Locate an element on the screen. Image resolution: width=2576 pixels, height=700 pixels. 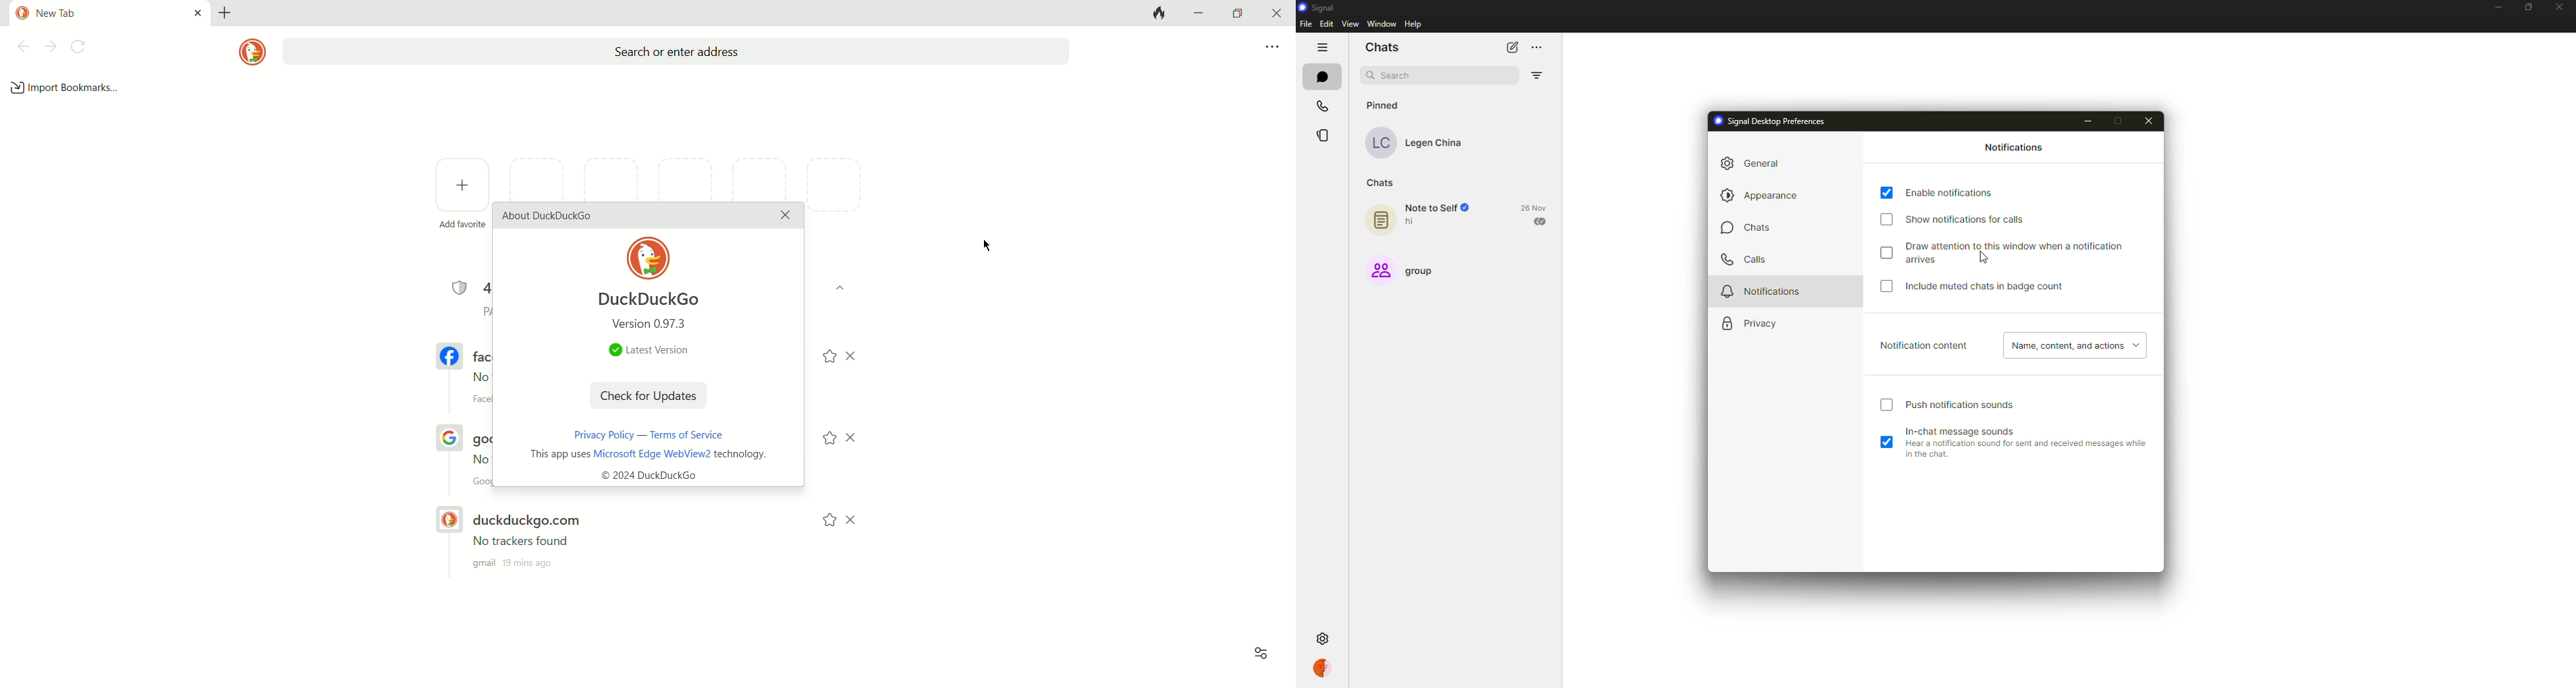
sent is located at coordinates (1541, 222).